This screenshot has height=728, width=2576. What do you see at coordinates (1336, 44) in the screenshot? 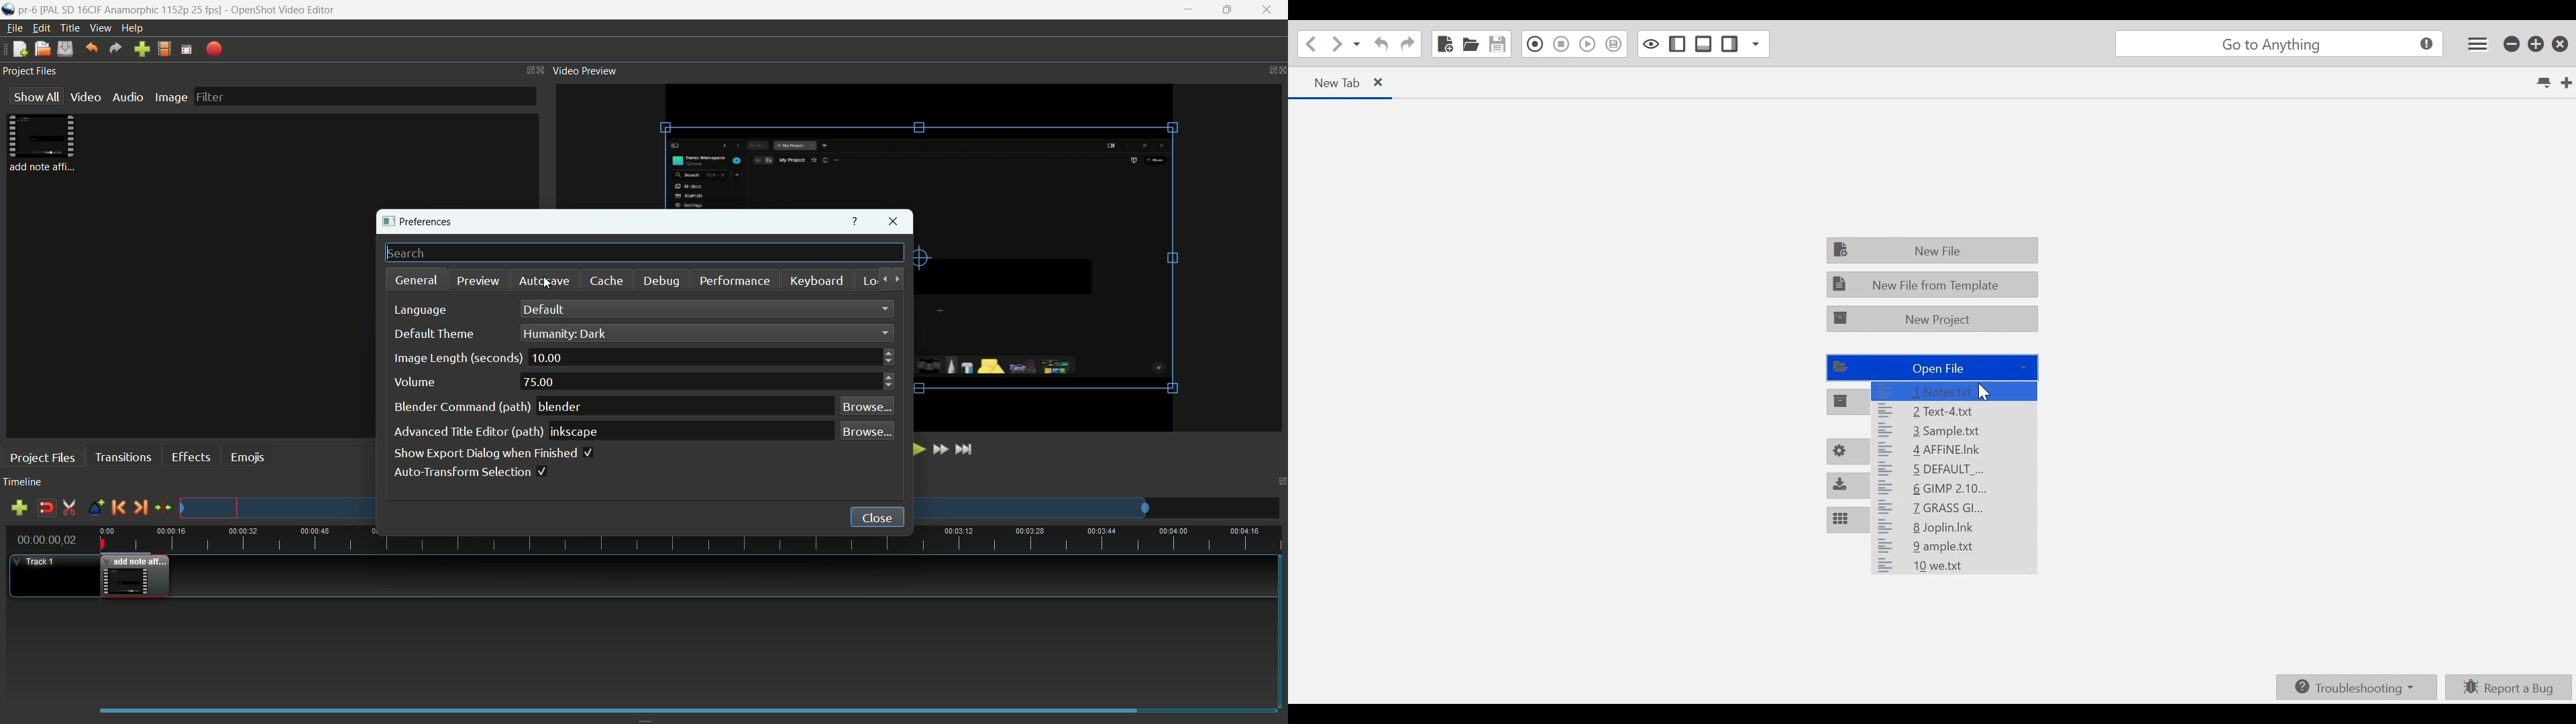
I see `Go Forward one location` at bounding box center [1336, 44].